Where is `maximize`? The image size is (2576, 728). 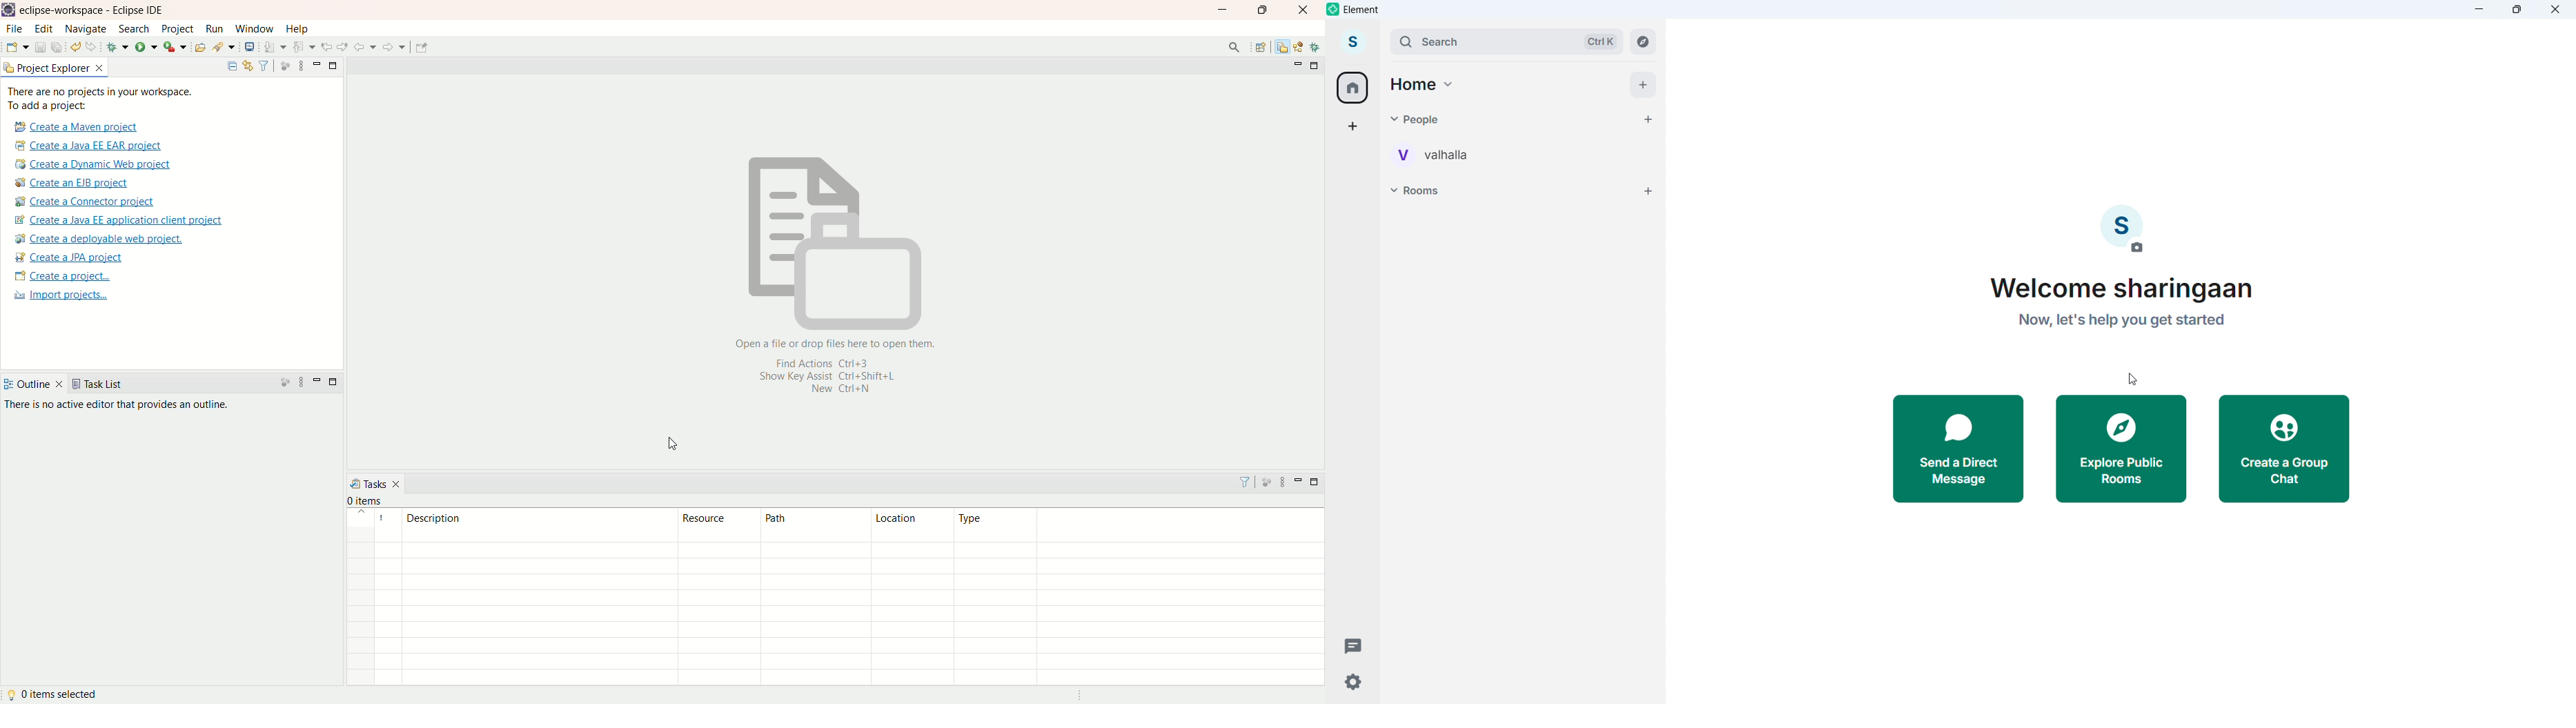 maximize is located at coordinates (1264, 12).